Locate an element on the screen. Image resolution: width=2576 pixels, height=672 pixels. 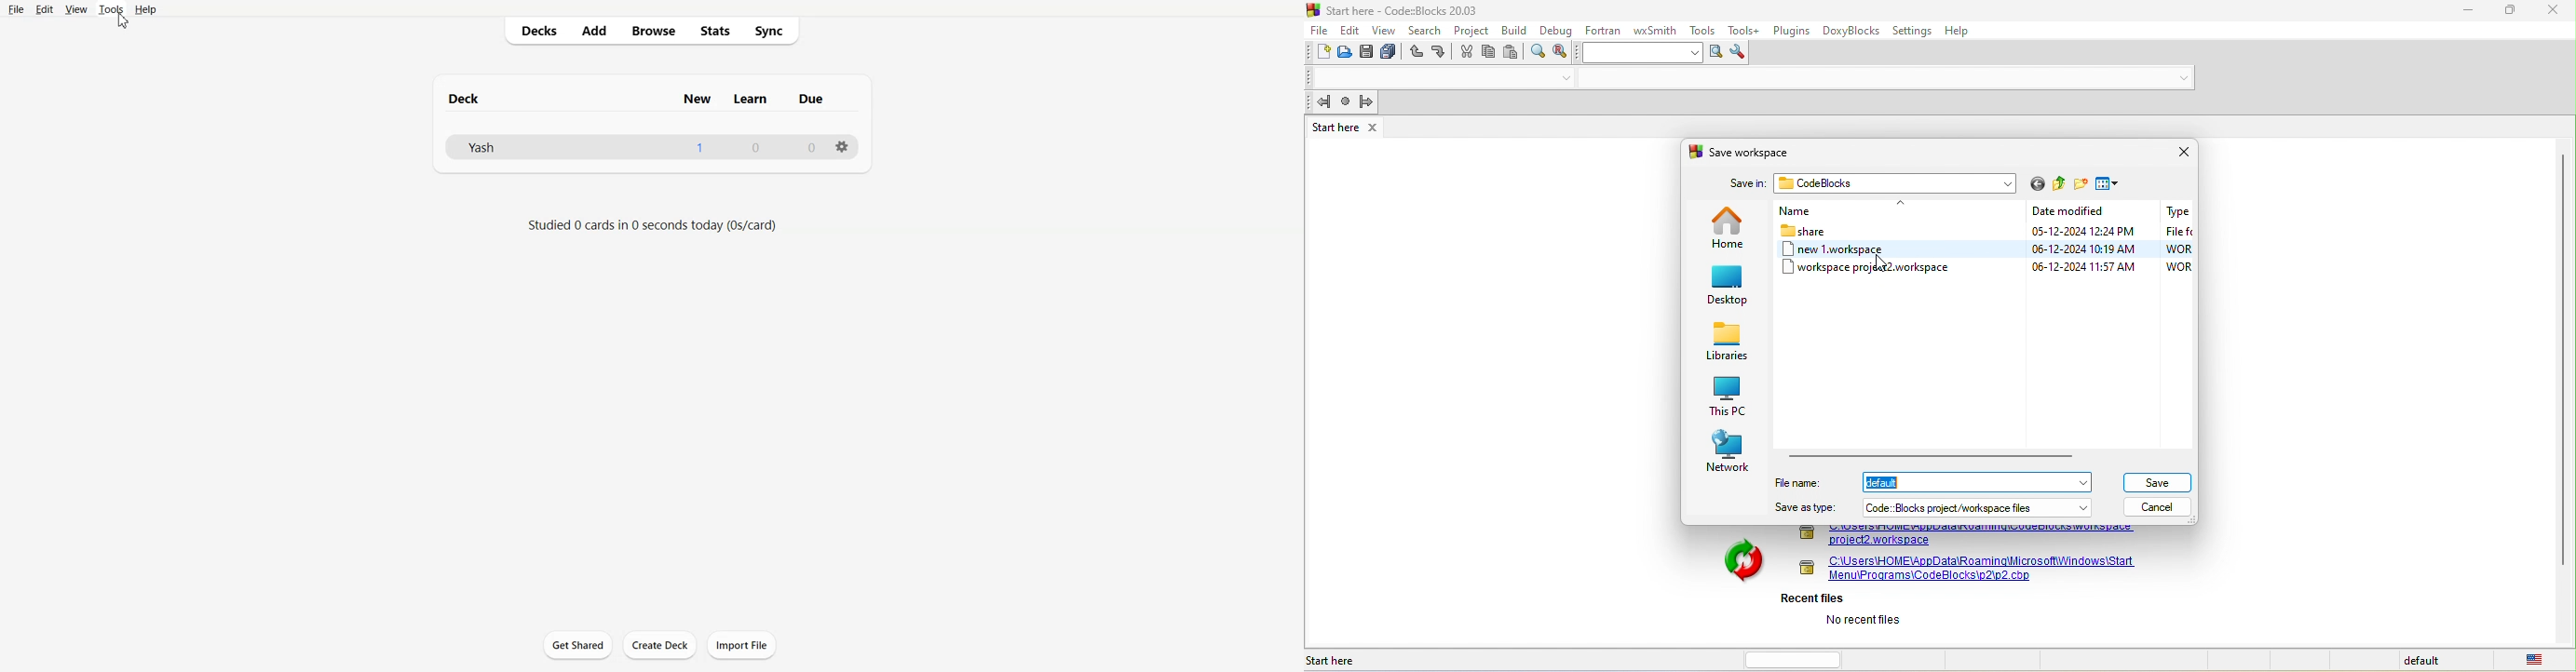
home is located at coordinates (1729, 227).